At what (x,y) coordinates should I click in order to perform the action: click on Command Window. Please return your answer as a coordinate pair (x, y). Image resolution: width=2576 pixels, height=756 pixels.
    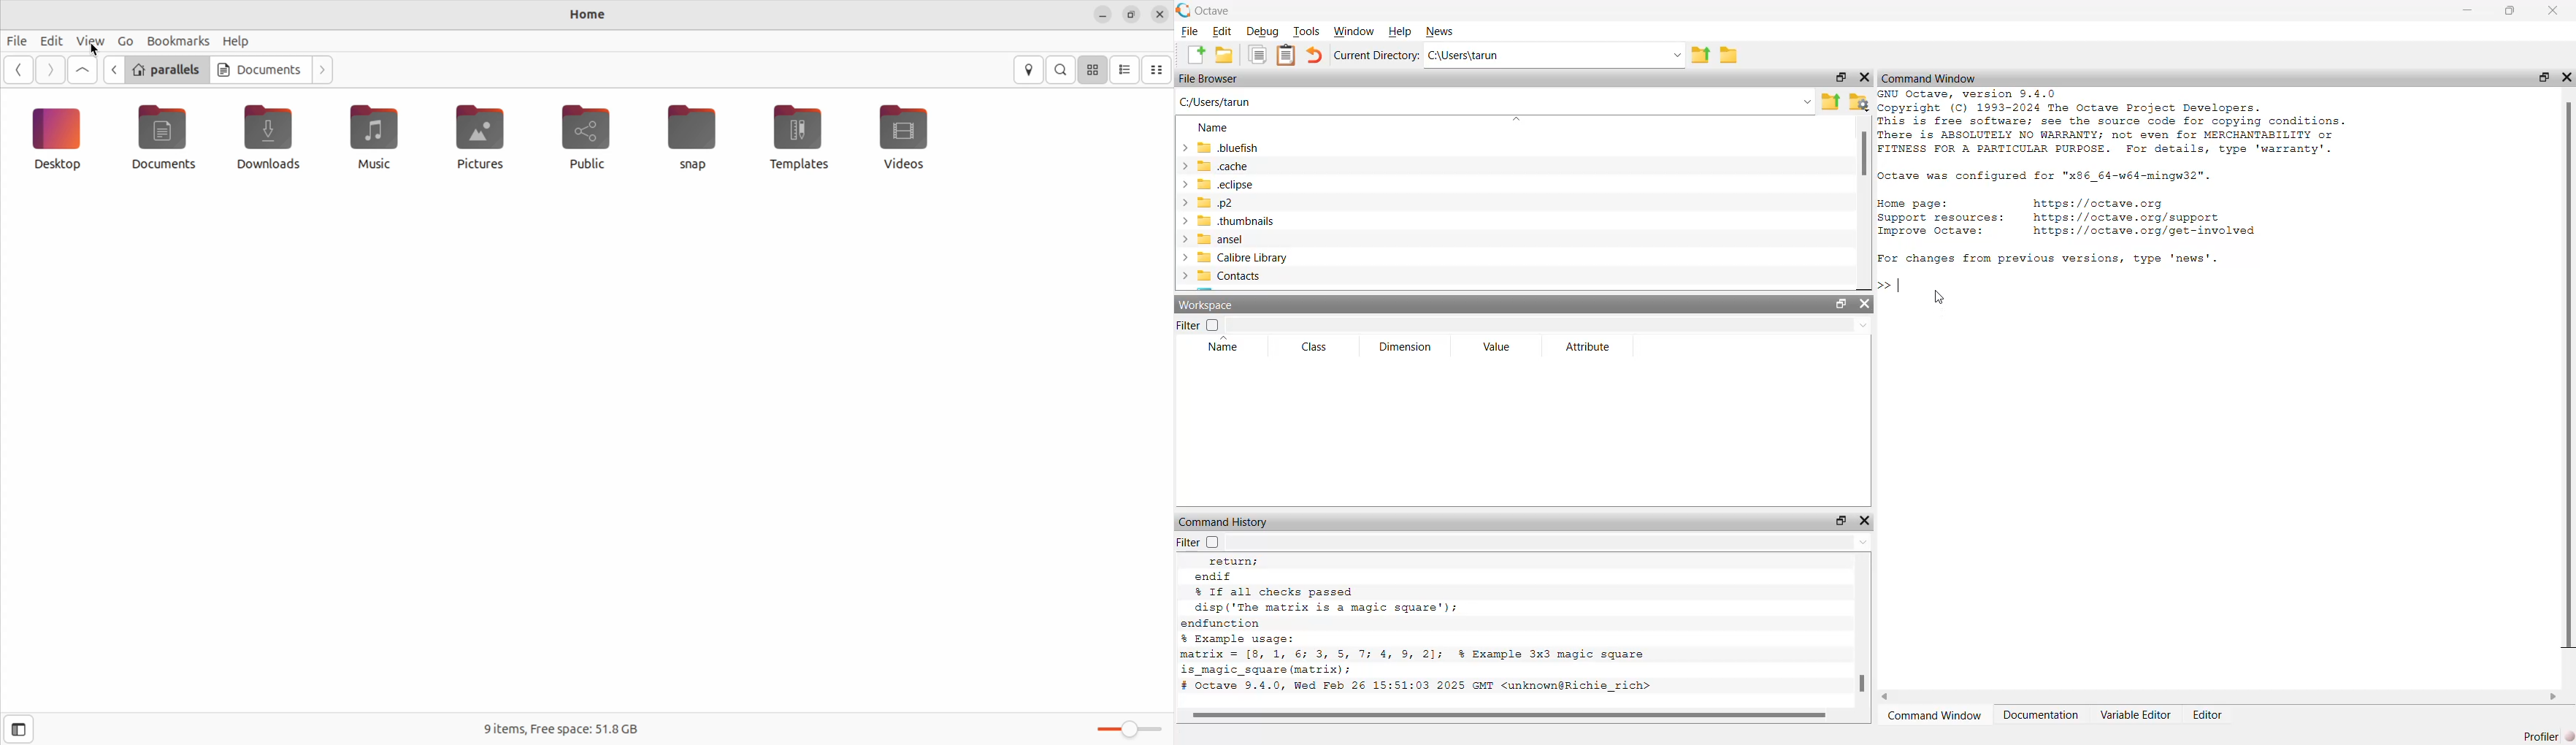
    Looking at the image, I should click on (1933, 715).